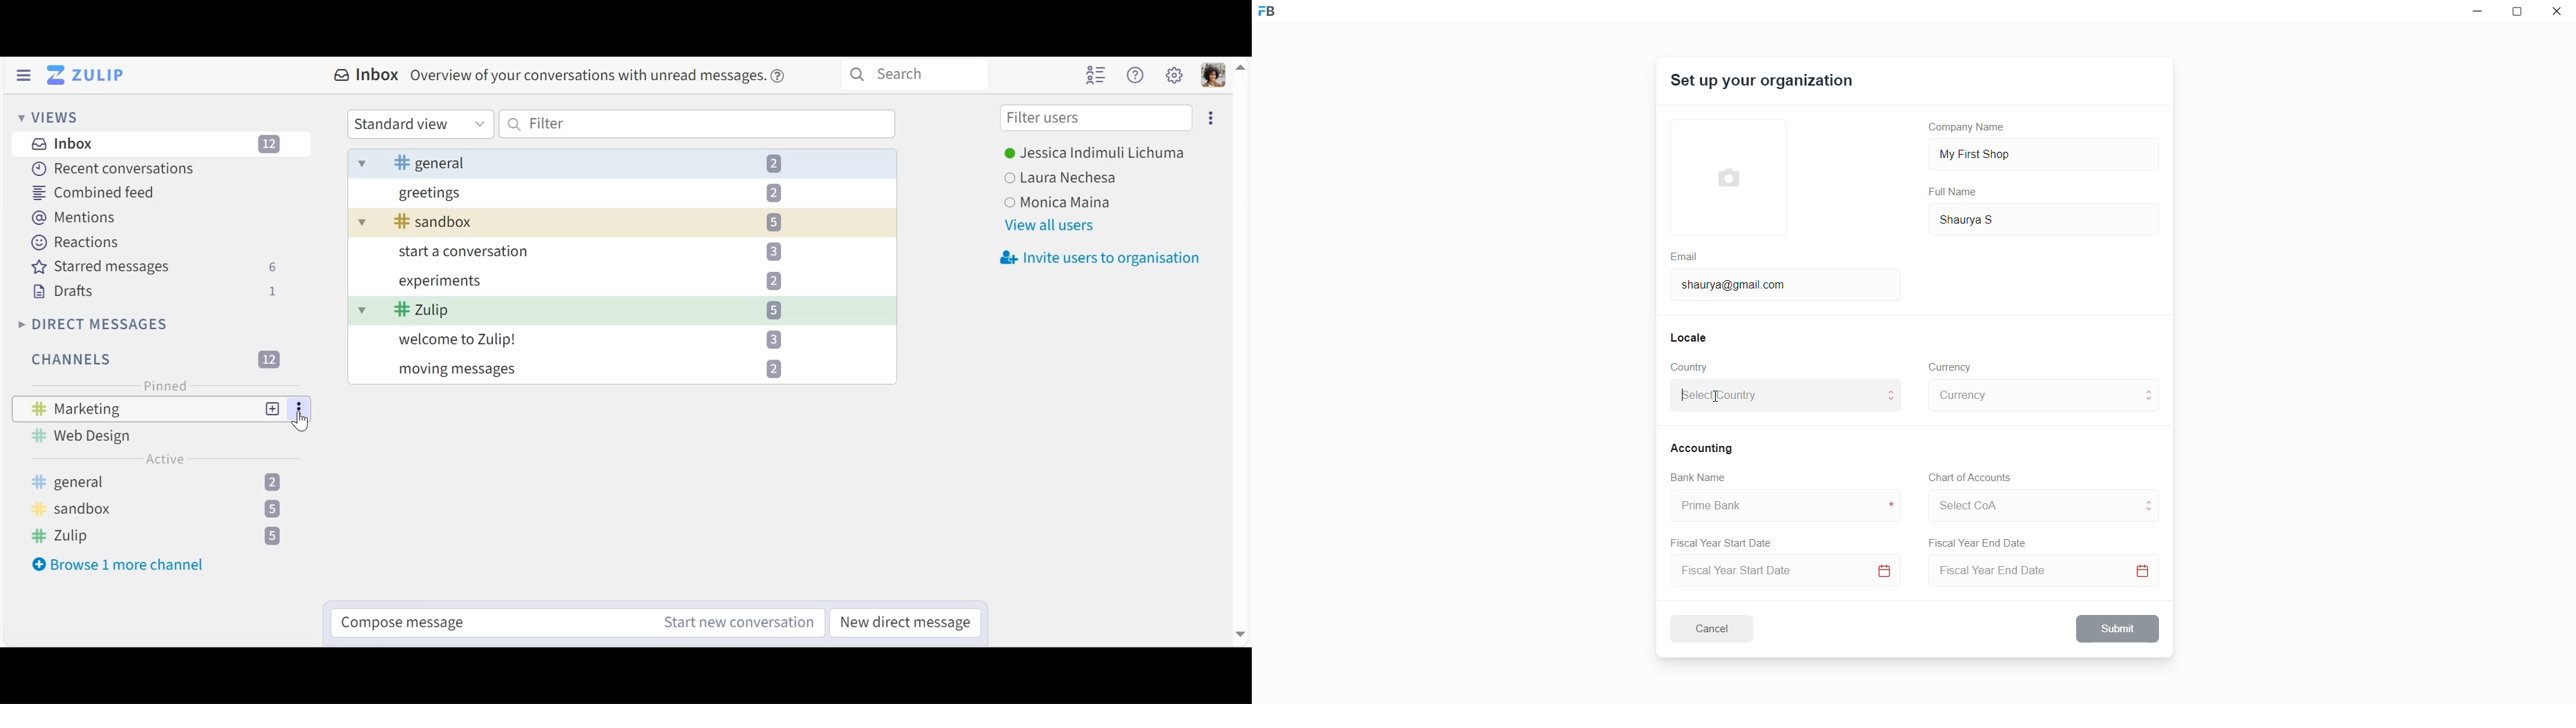 This screenshot has height=728, width=2576. I want to click on Frappe Book logo, so click(1279, 17).